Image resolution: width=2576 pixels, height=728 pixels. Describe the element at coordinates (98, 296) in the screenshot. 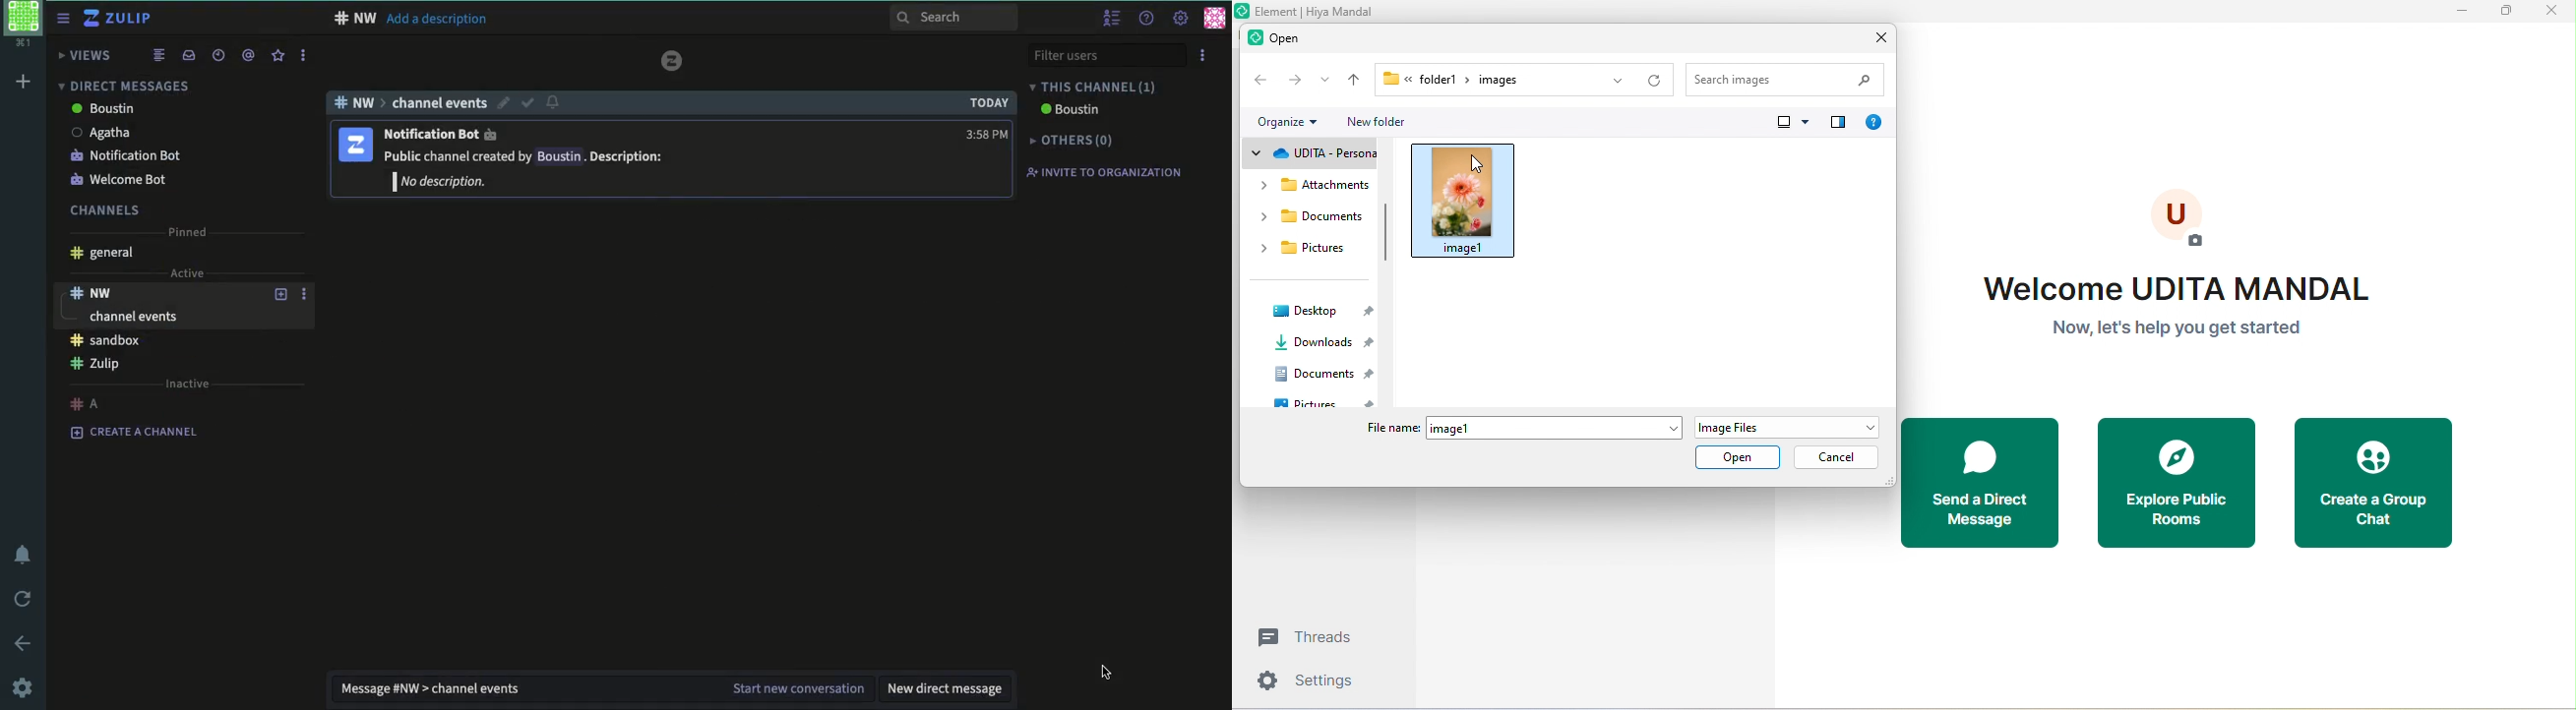

I see `nw` at that location.